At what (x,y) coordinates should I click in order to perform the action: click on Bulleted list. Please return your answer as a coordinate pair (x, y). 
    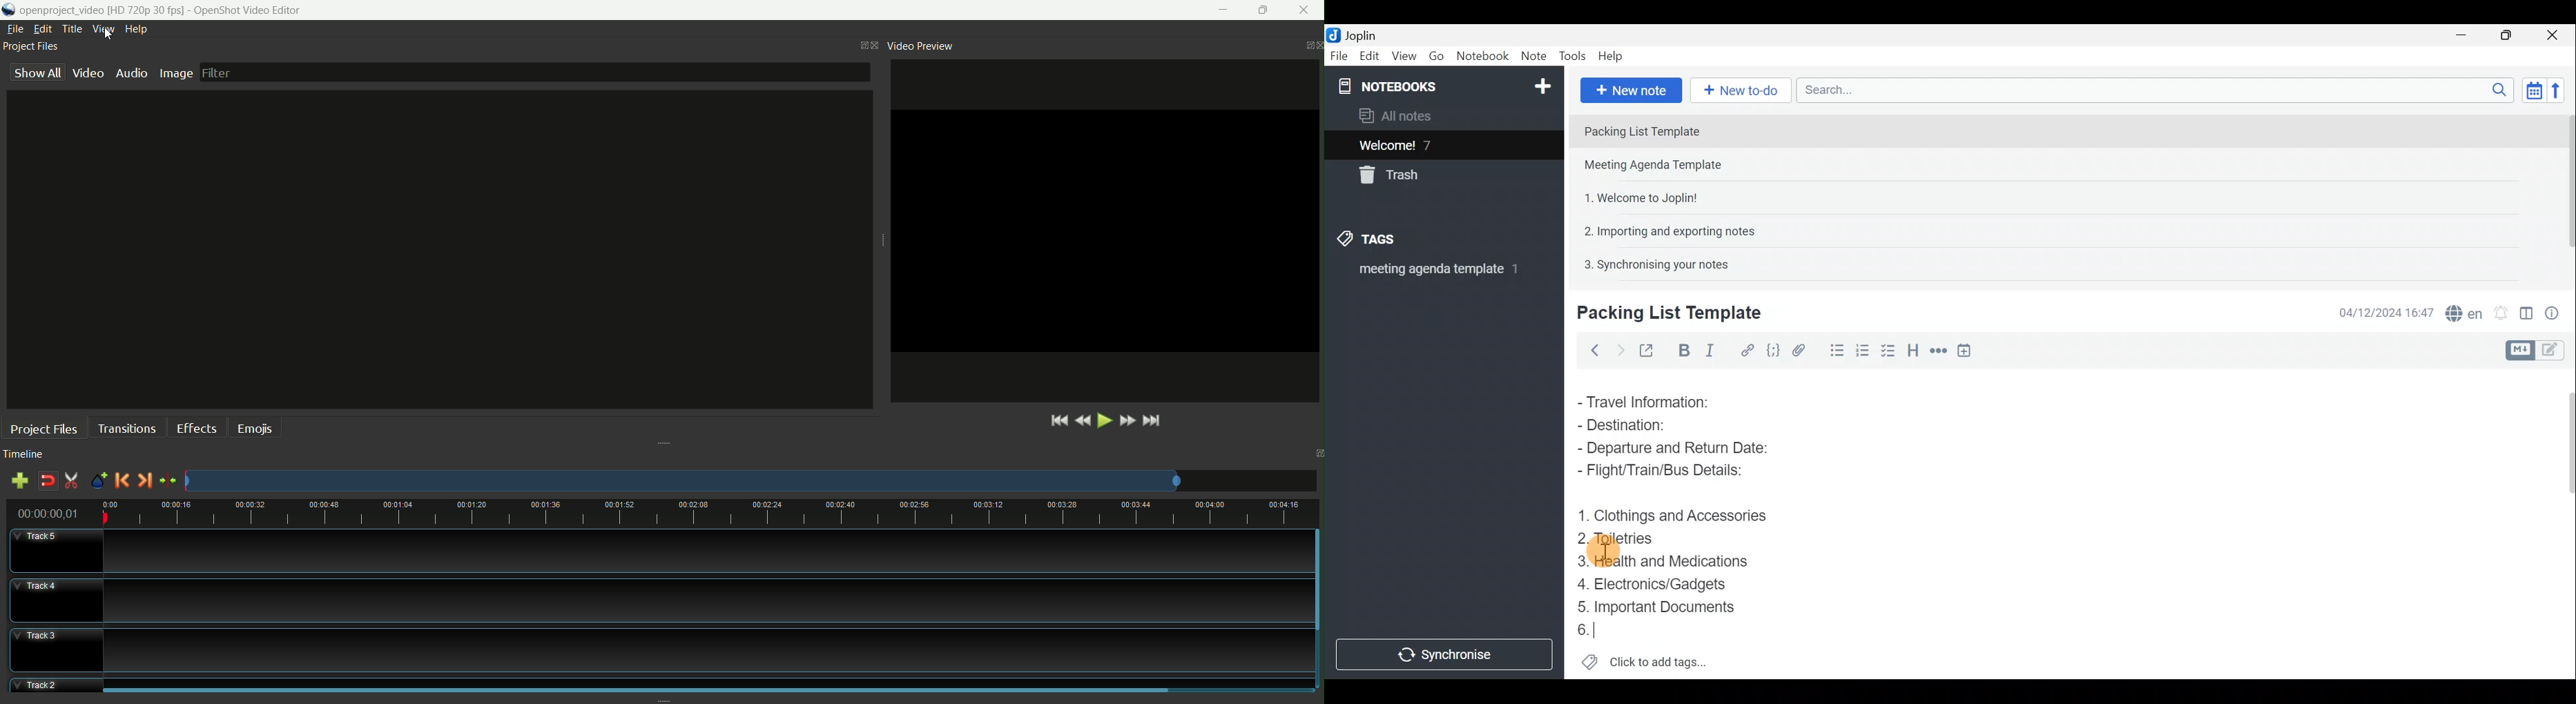
    Looking at the image, I should click on (1832, 353).